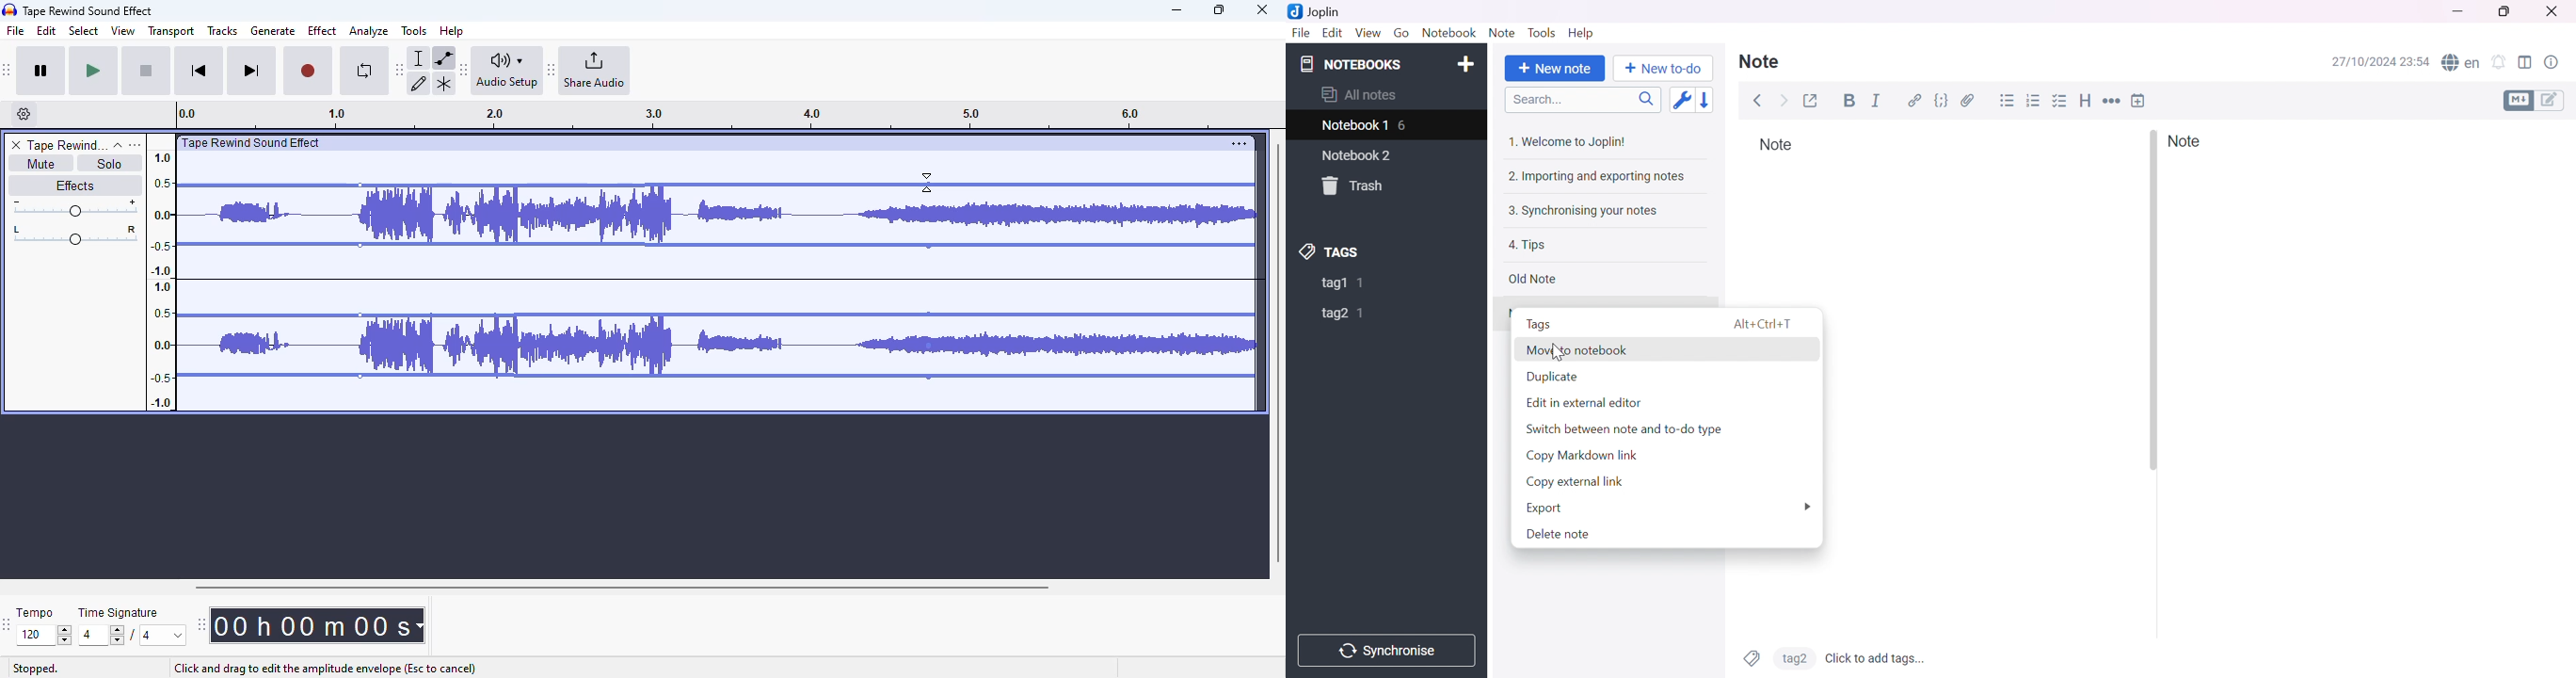 This screenshot has height=700, width=2576. I want to click on Pan left/right, so click(75, 235).